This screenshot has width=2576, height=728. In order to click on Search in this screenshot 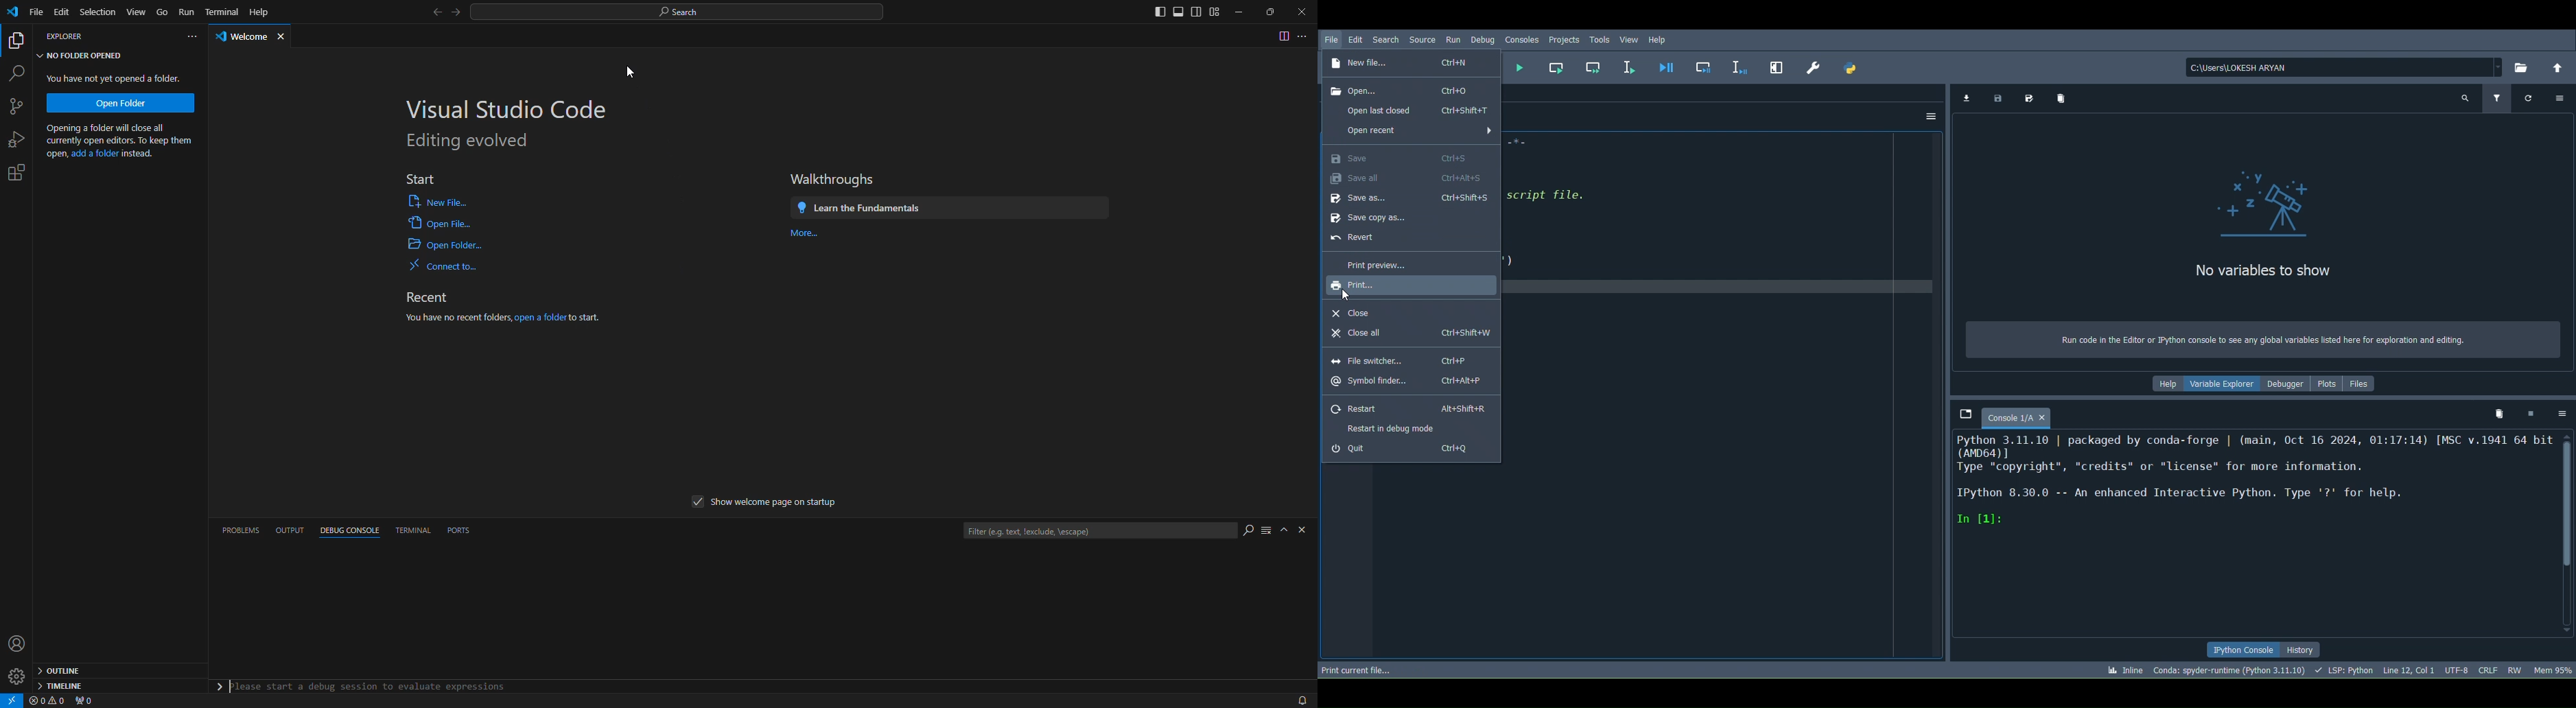, I will do `click(1384, 37)`.